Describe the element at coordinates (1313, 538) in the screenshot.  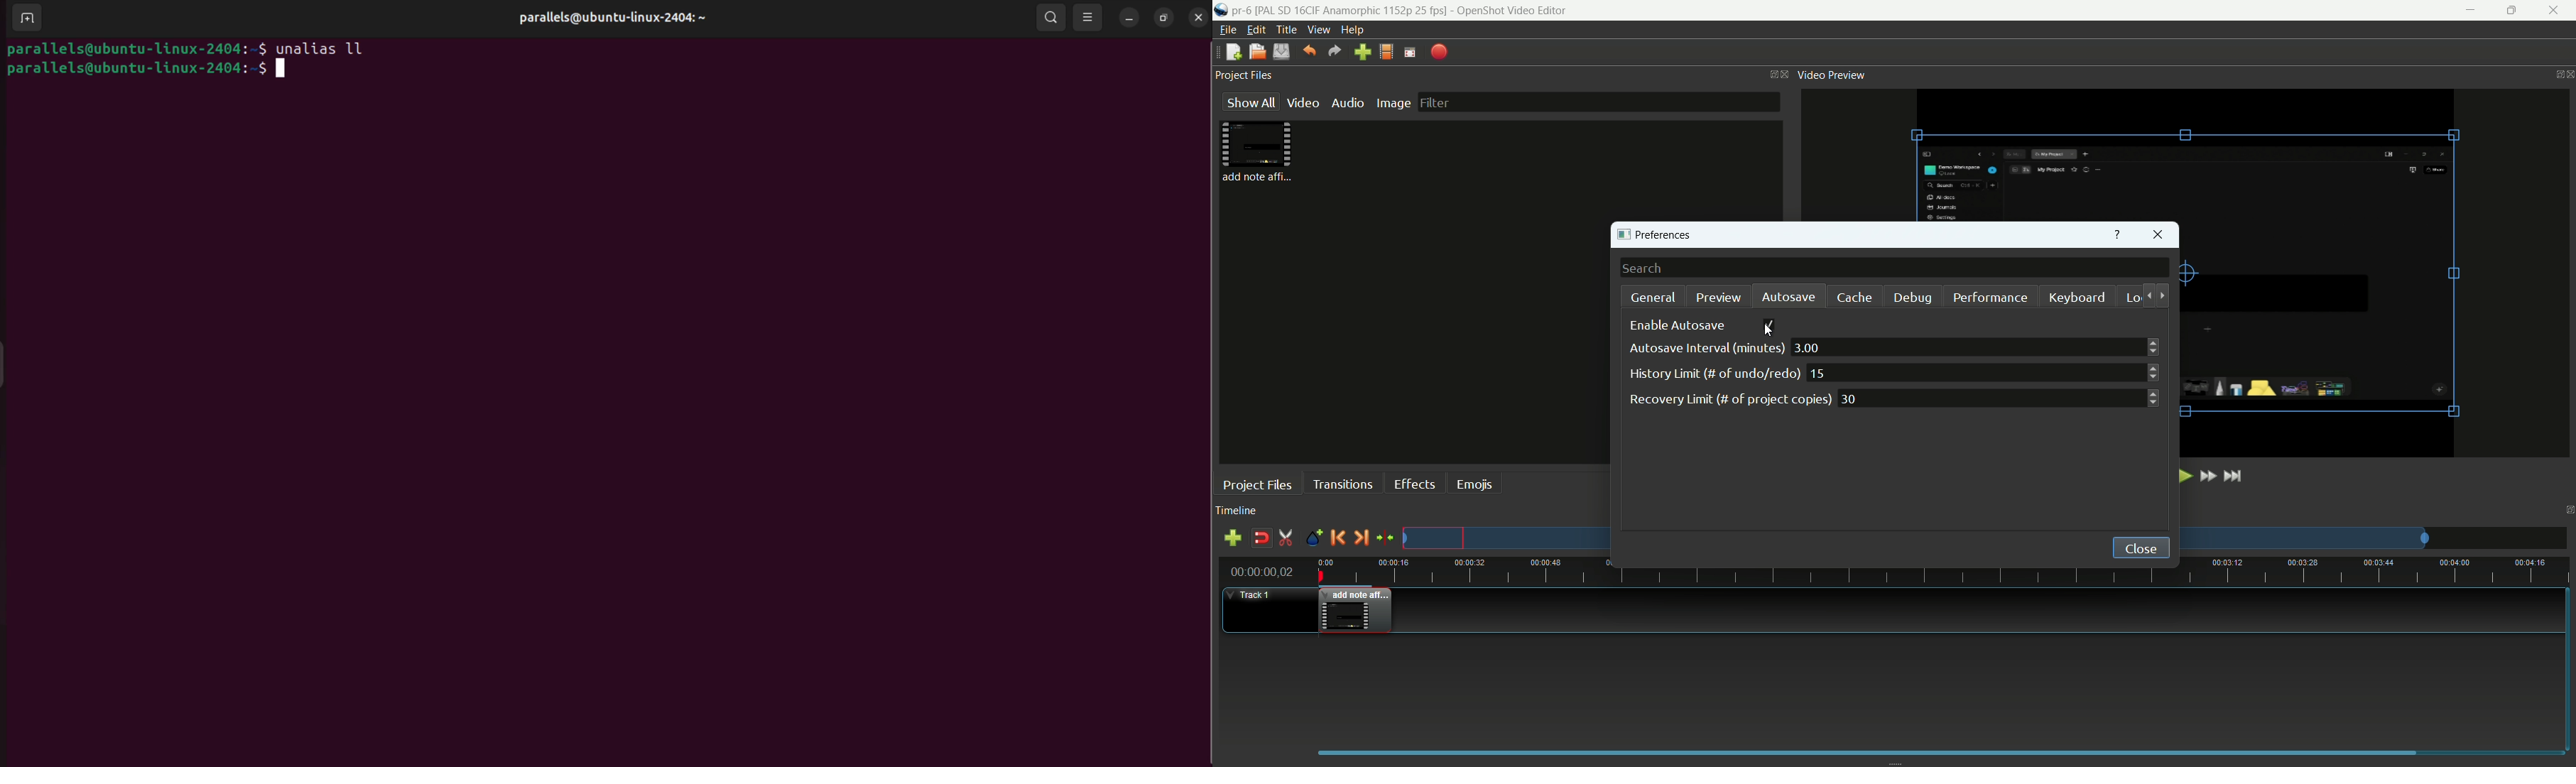
I see `create marker` at that location.